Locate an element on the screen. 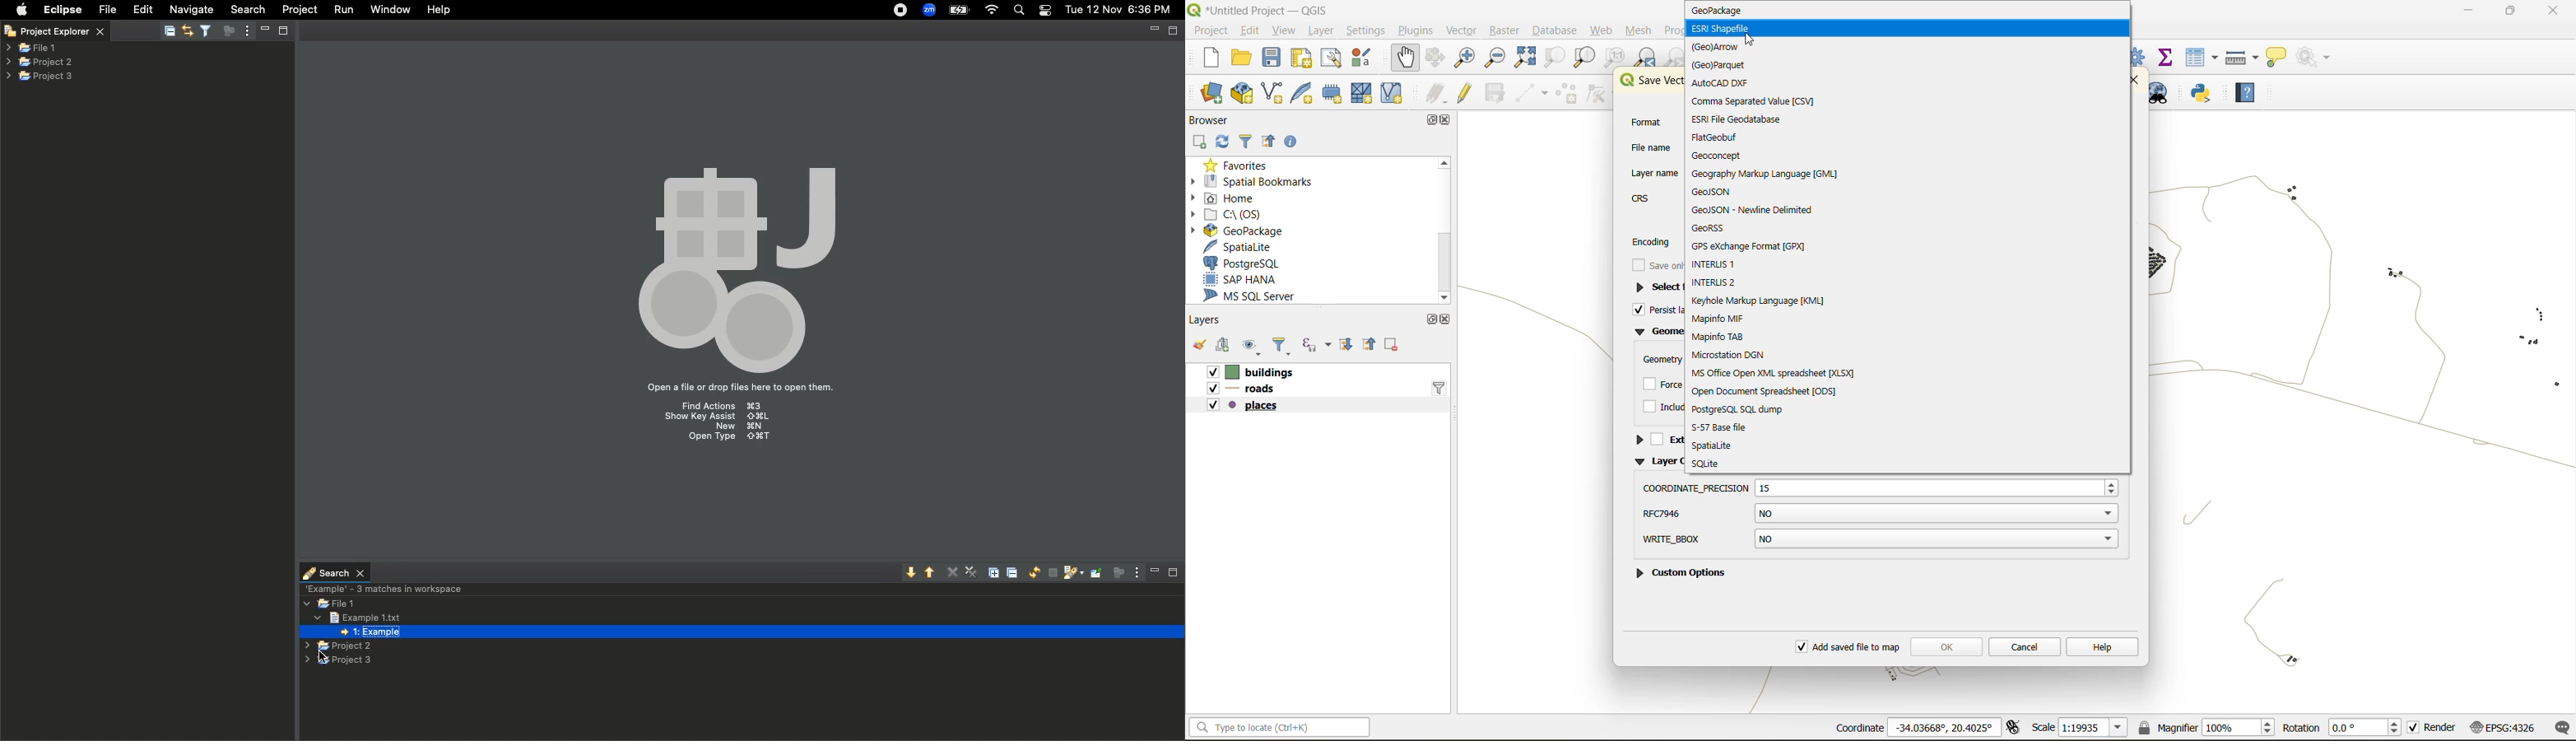 The image size is (2576, 756). maximize is located at coordinates (285, 30).